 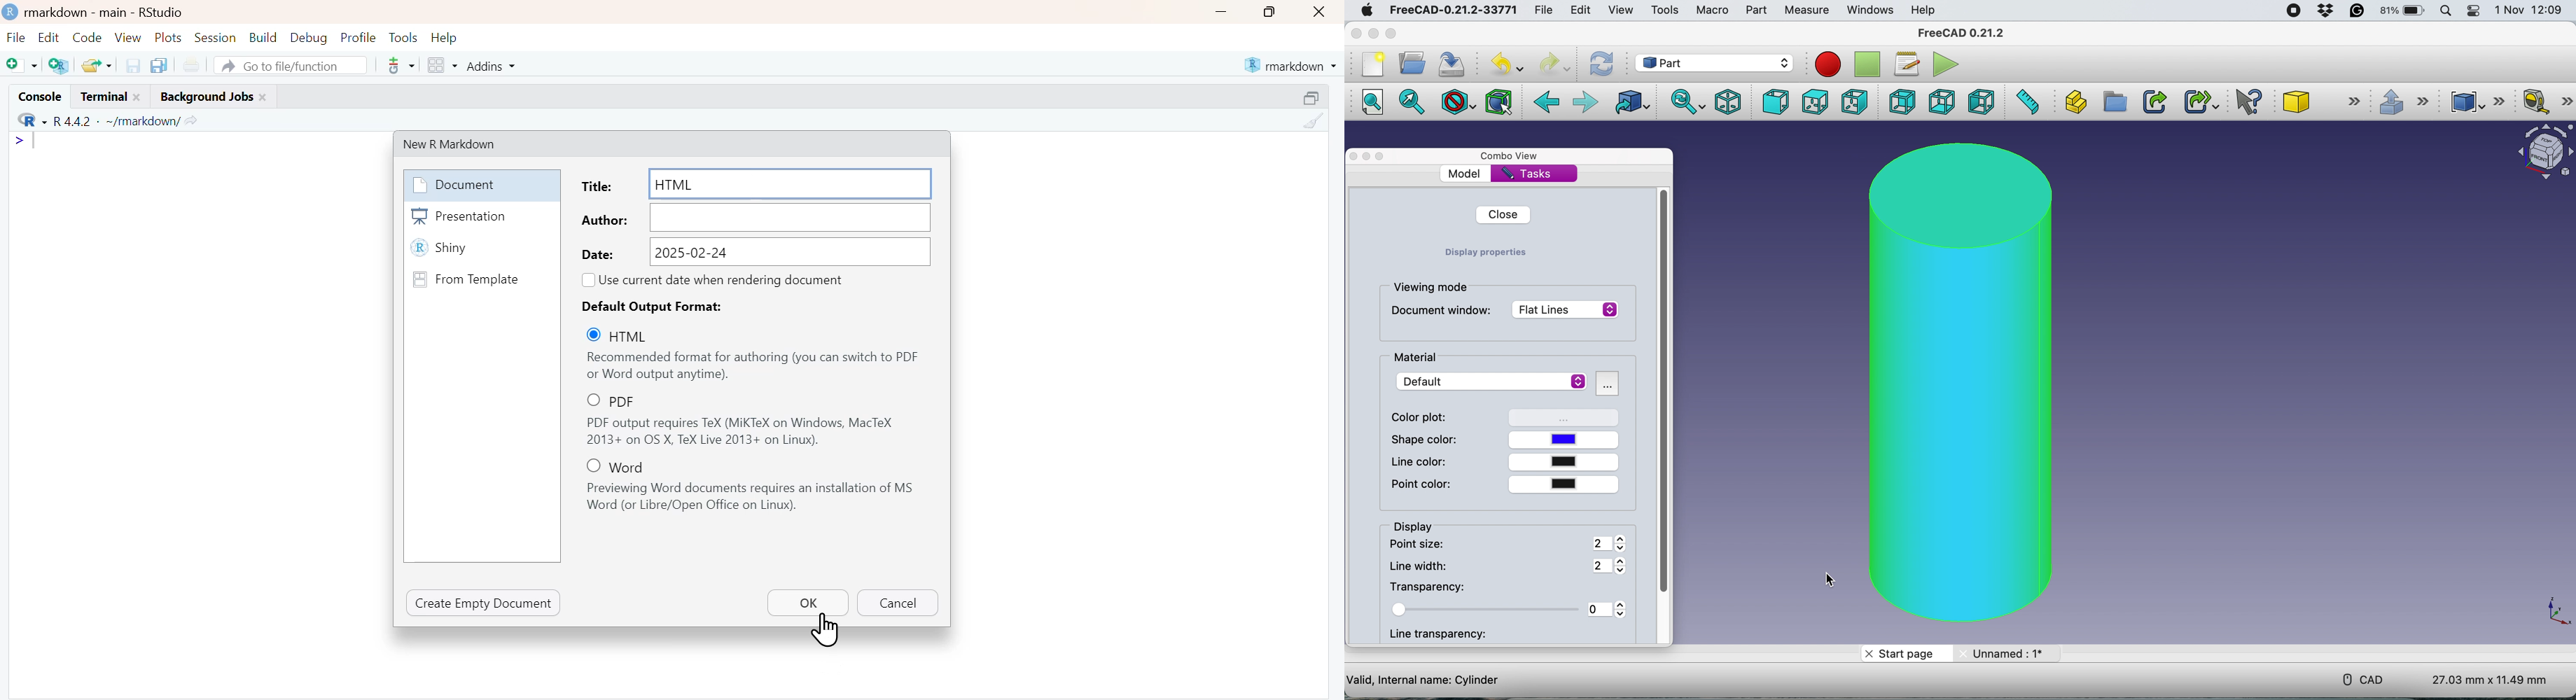 What do you see at coordinates (1220, 11) in the screenshot?
I see `minimize` at bounding box center [1220, 11].